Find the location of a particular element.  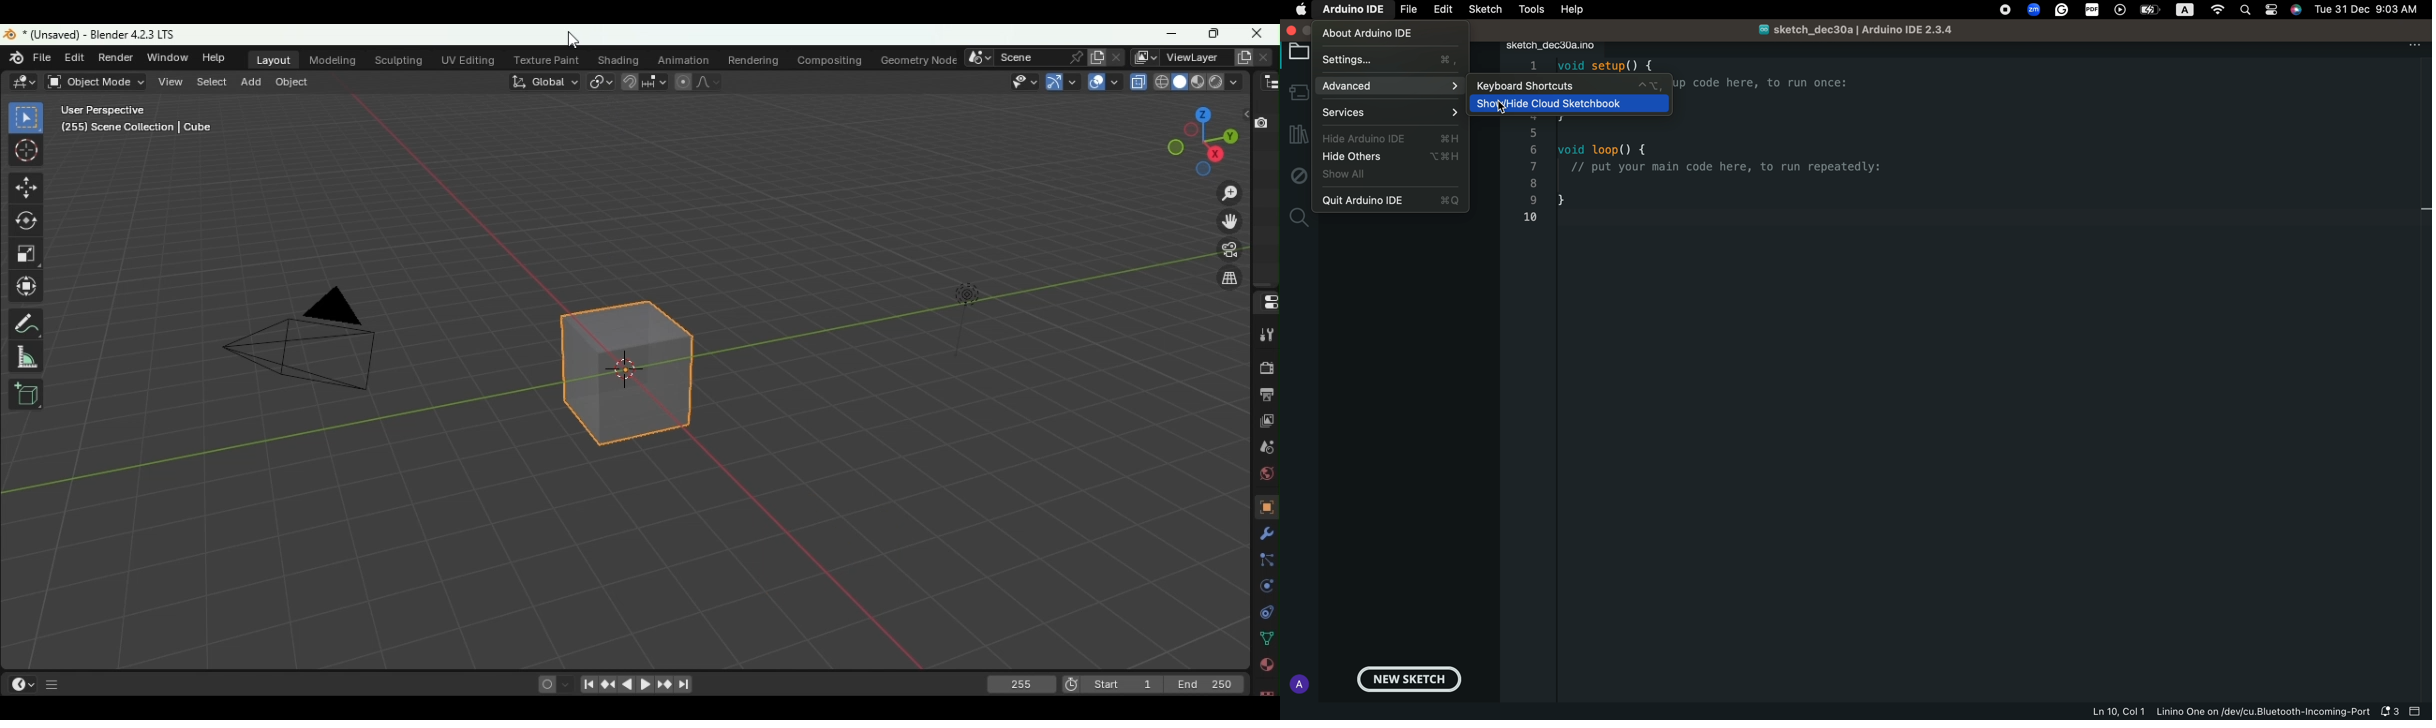

Render is located at coordinates (114, 57).